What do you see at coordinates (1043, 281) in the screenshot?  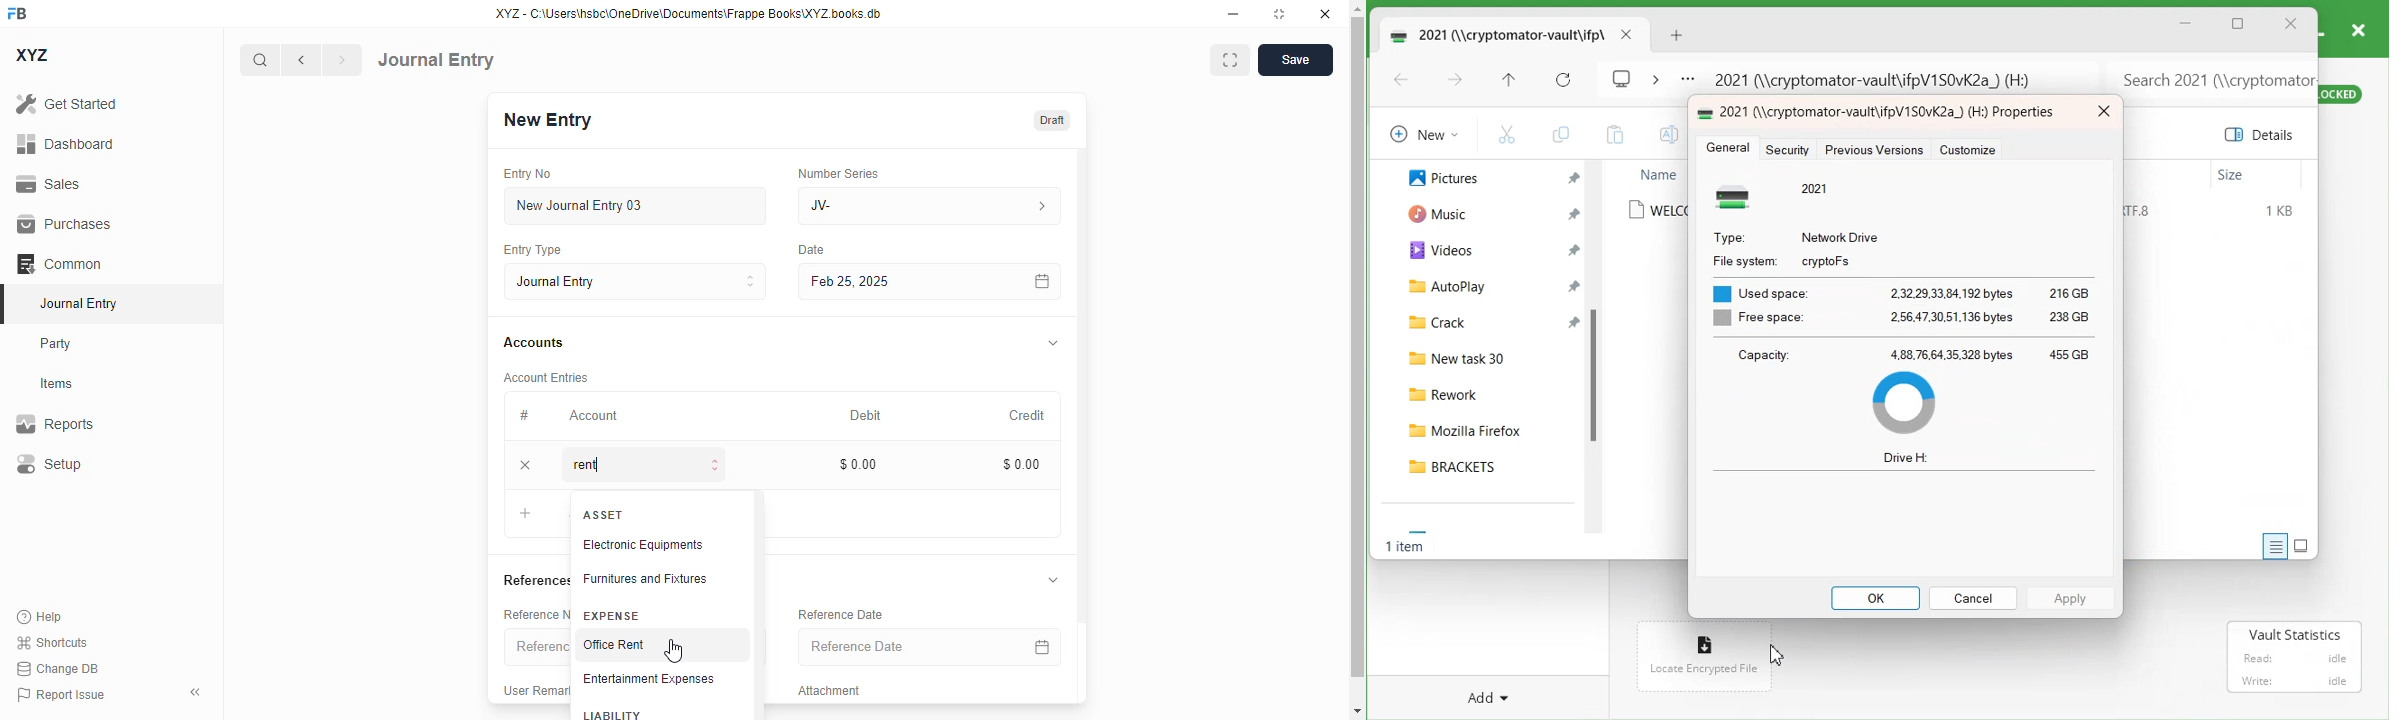 I see `calendar icon` at bounding box center [1043, 281].